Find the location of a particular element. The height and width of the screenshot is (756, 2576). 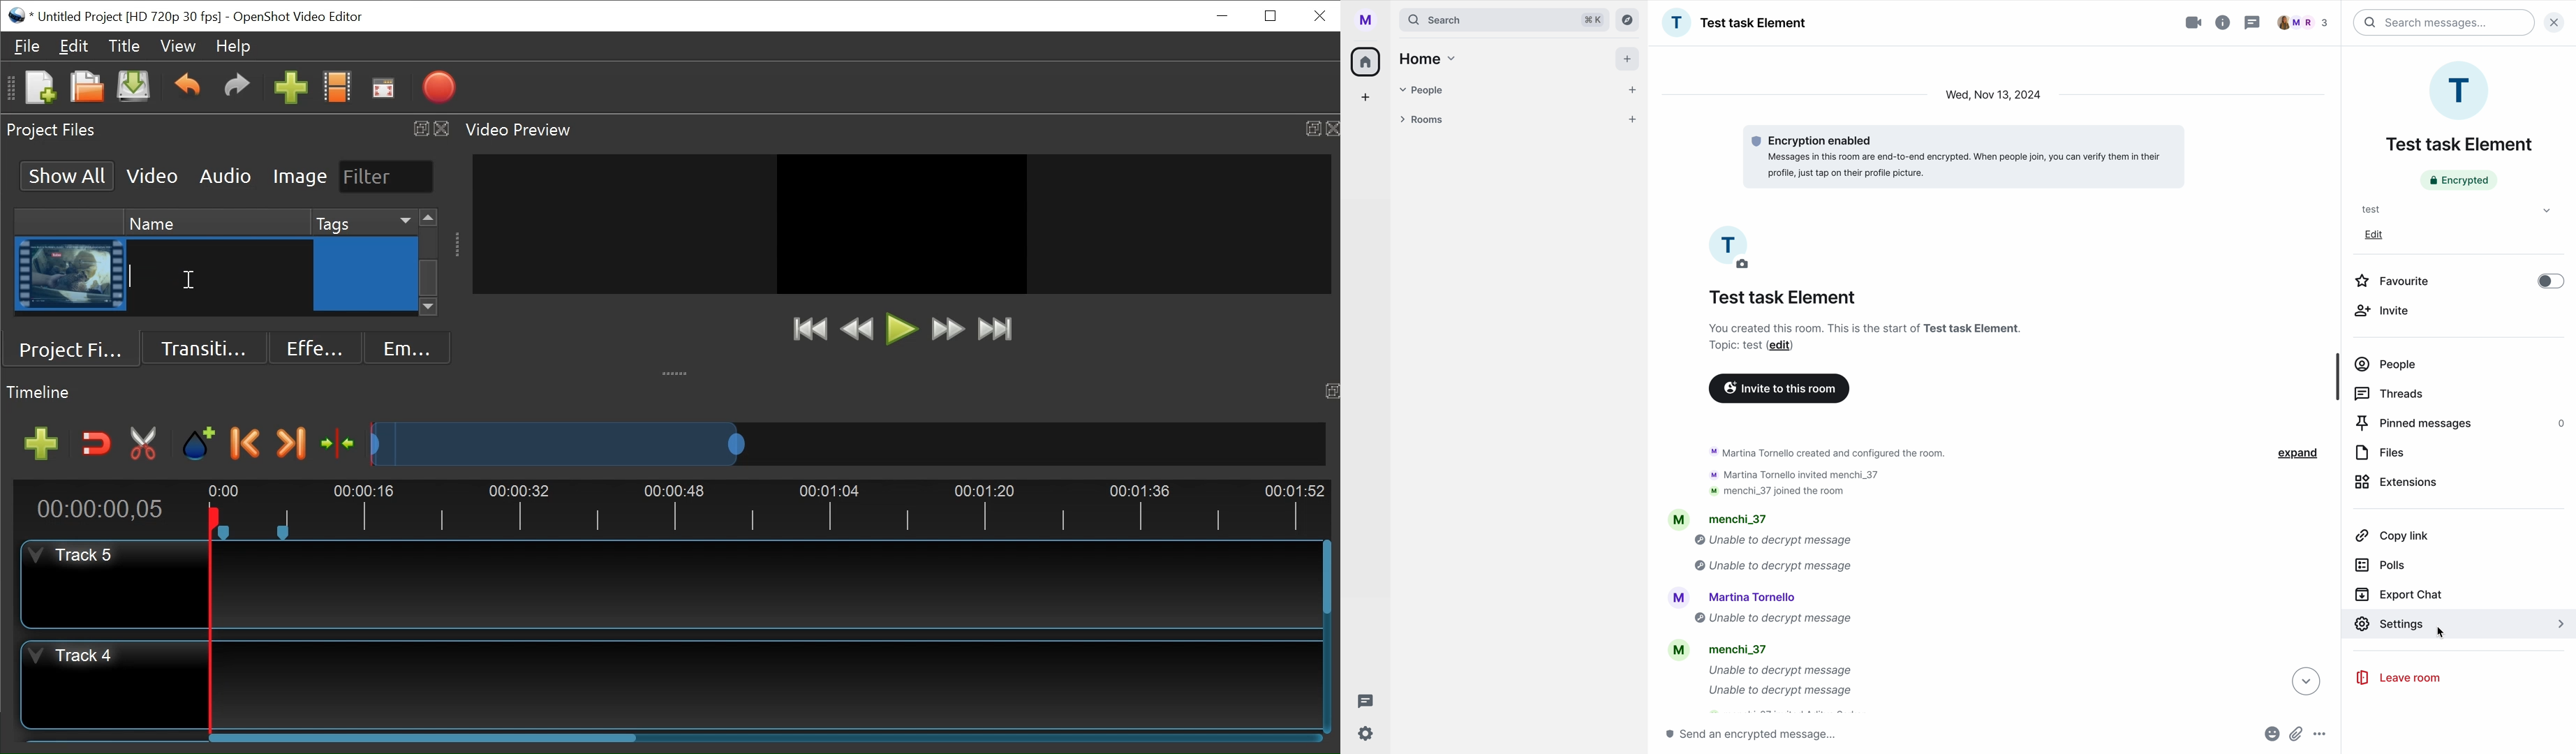

Razor is located at coordinates (145, 444).